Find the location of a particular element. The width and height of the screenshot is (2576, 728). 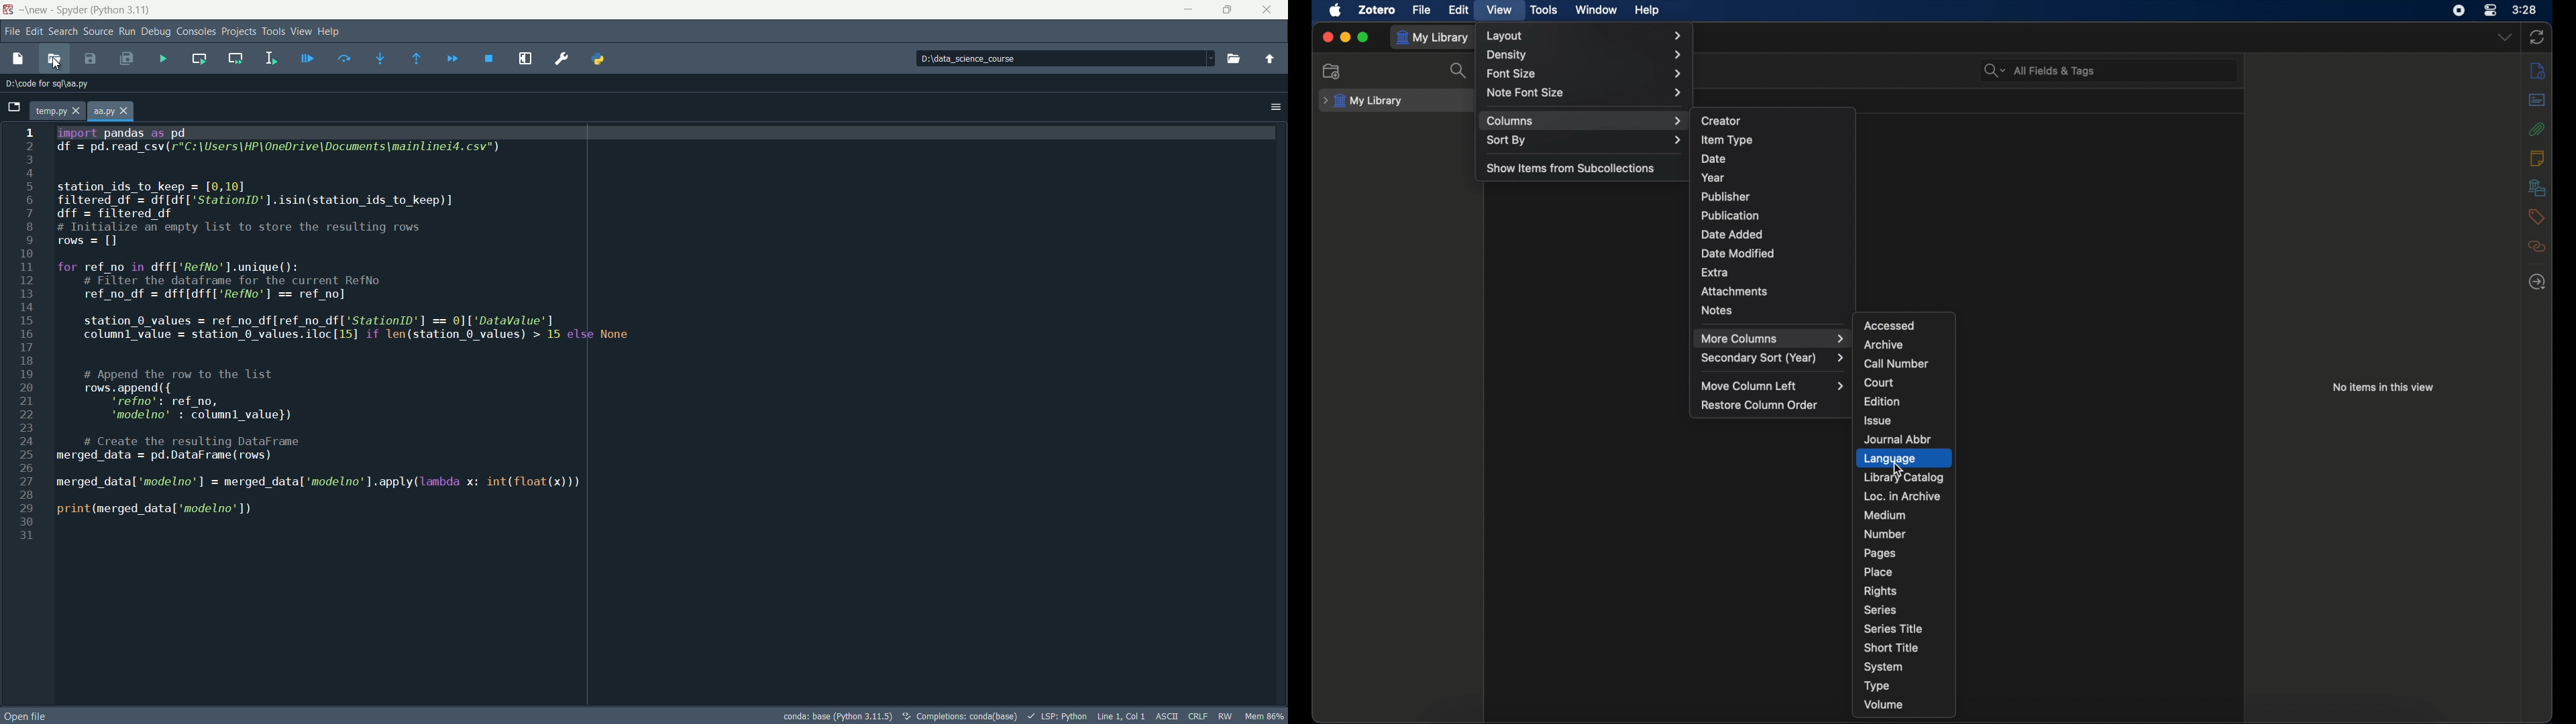

secondary sort is located at coordinates (1772, 359).